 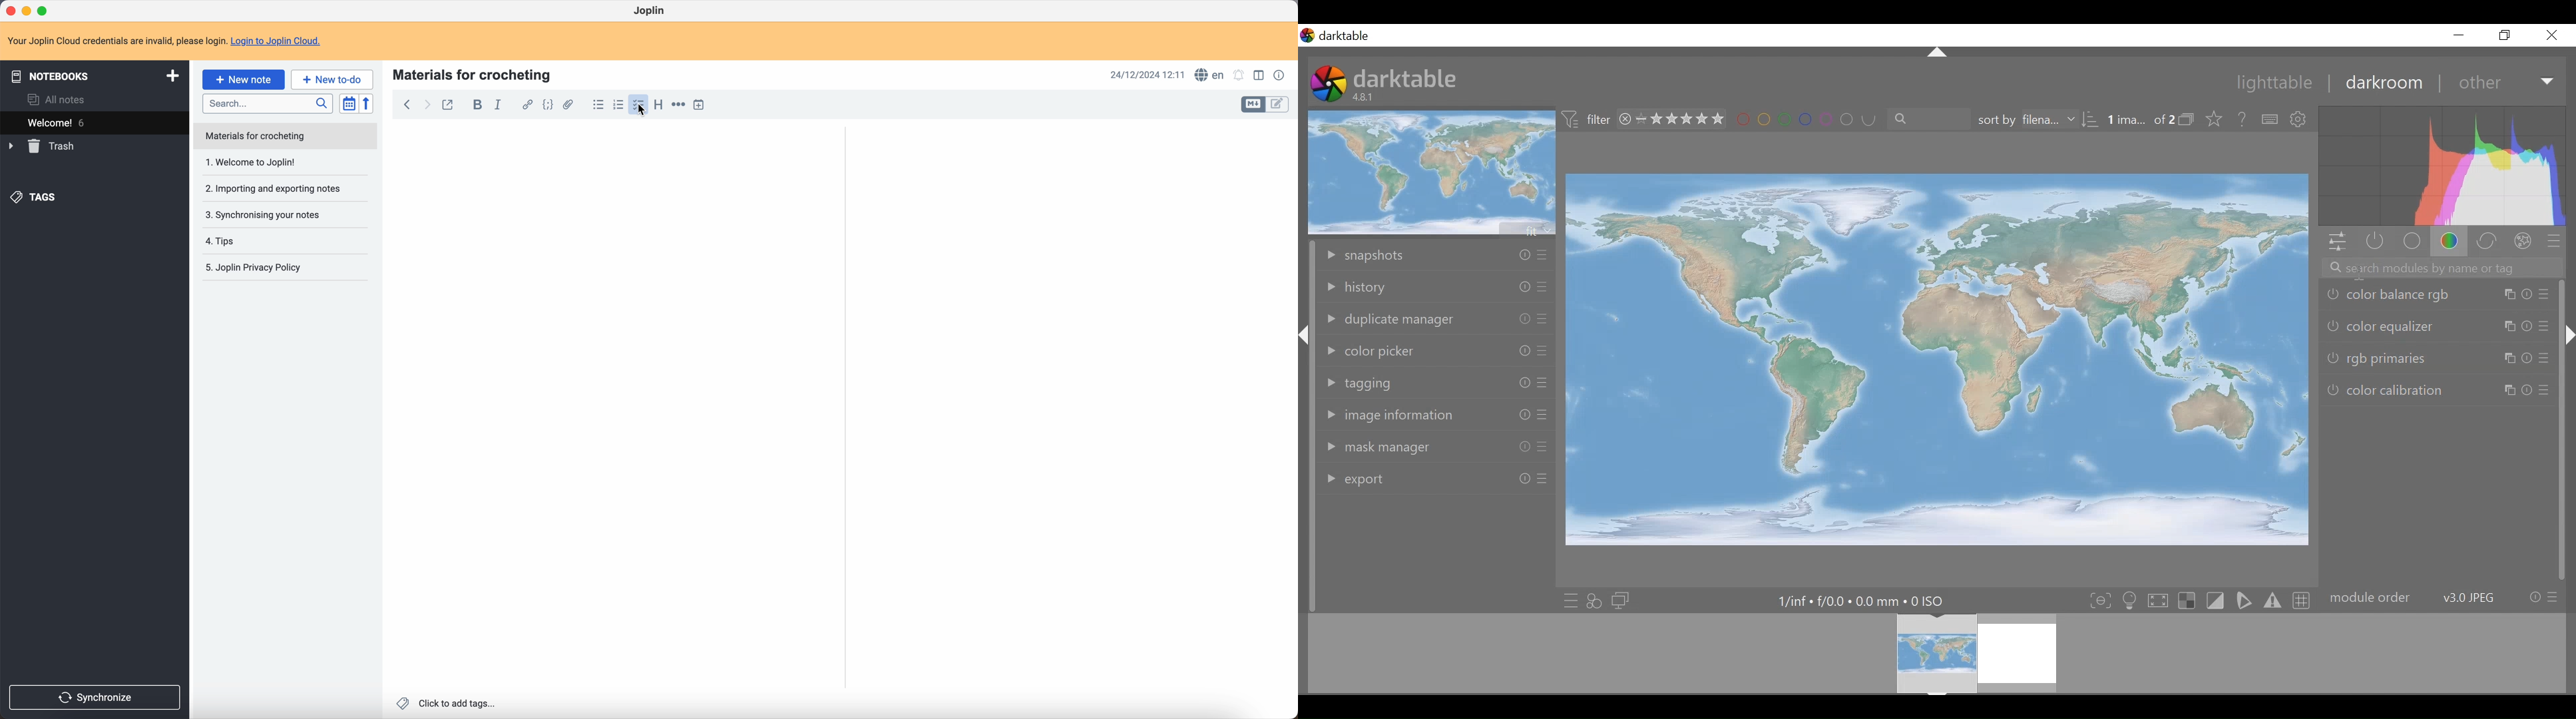 I want to click on 4.8.1, so click(x=1365, y=98).